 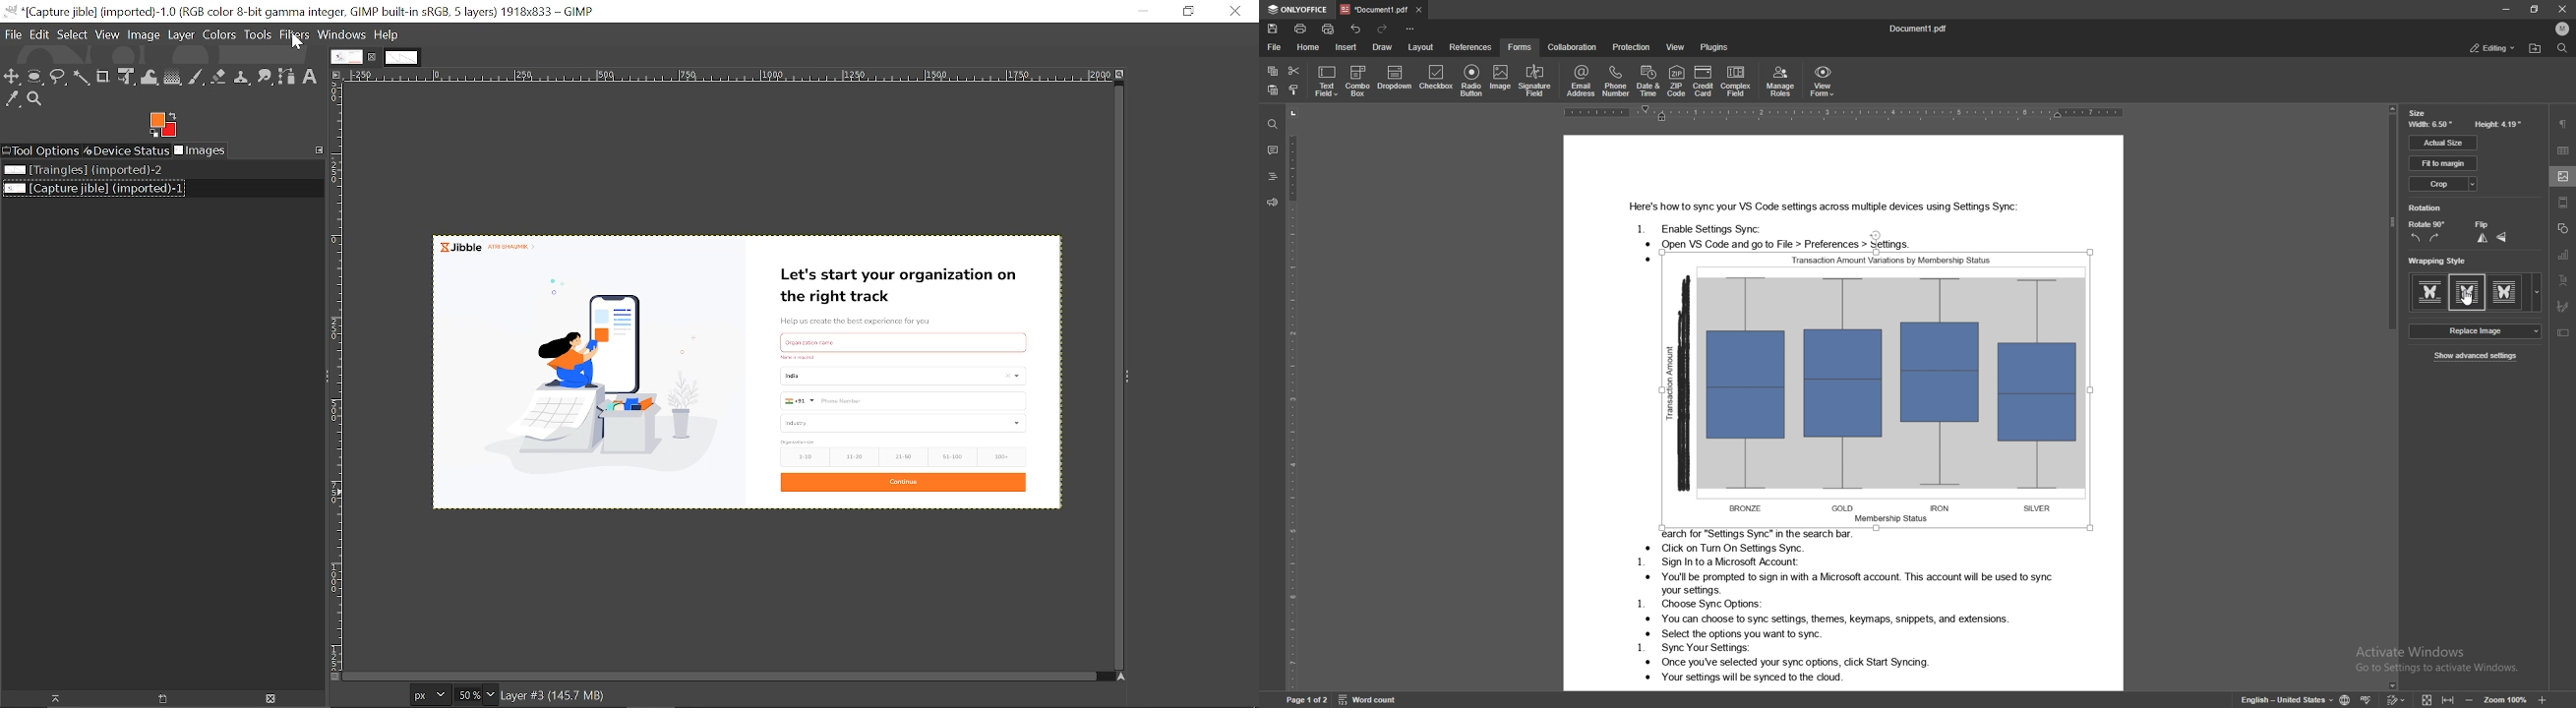 What do you see at coordinates (2565, 279) in the screenshot?
I see `text art` at bounding box center [2565, 279].